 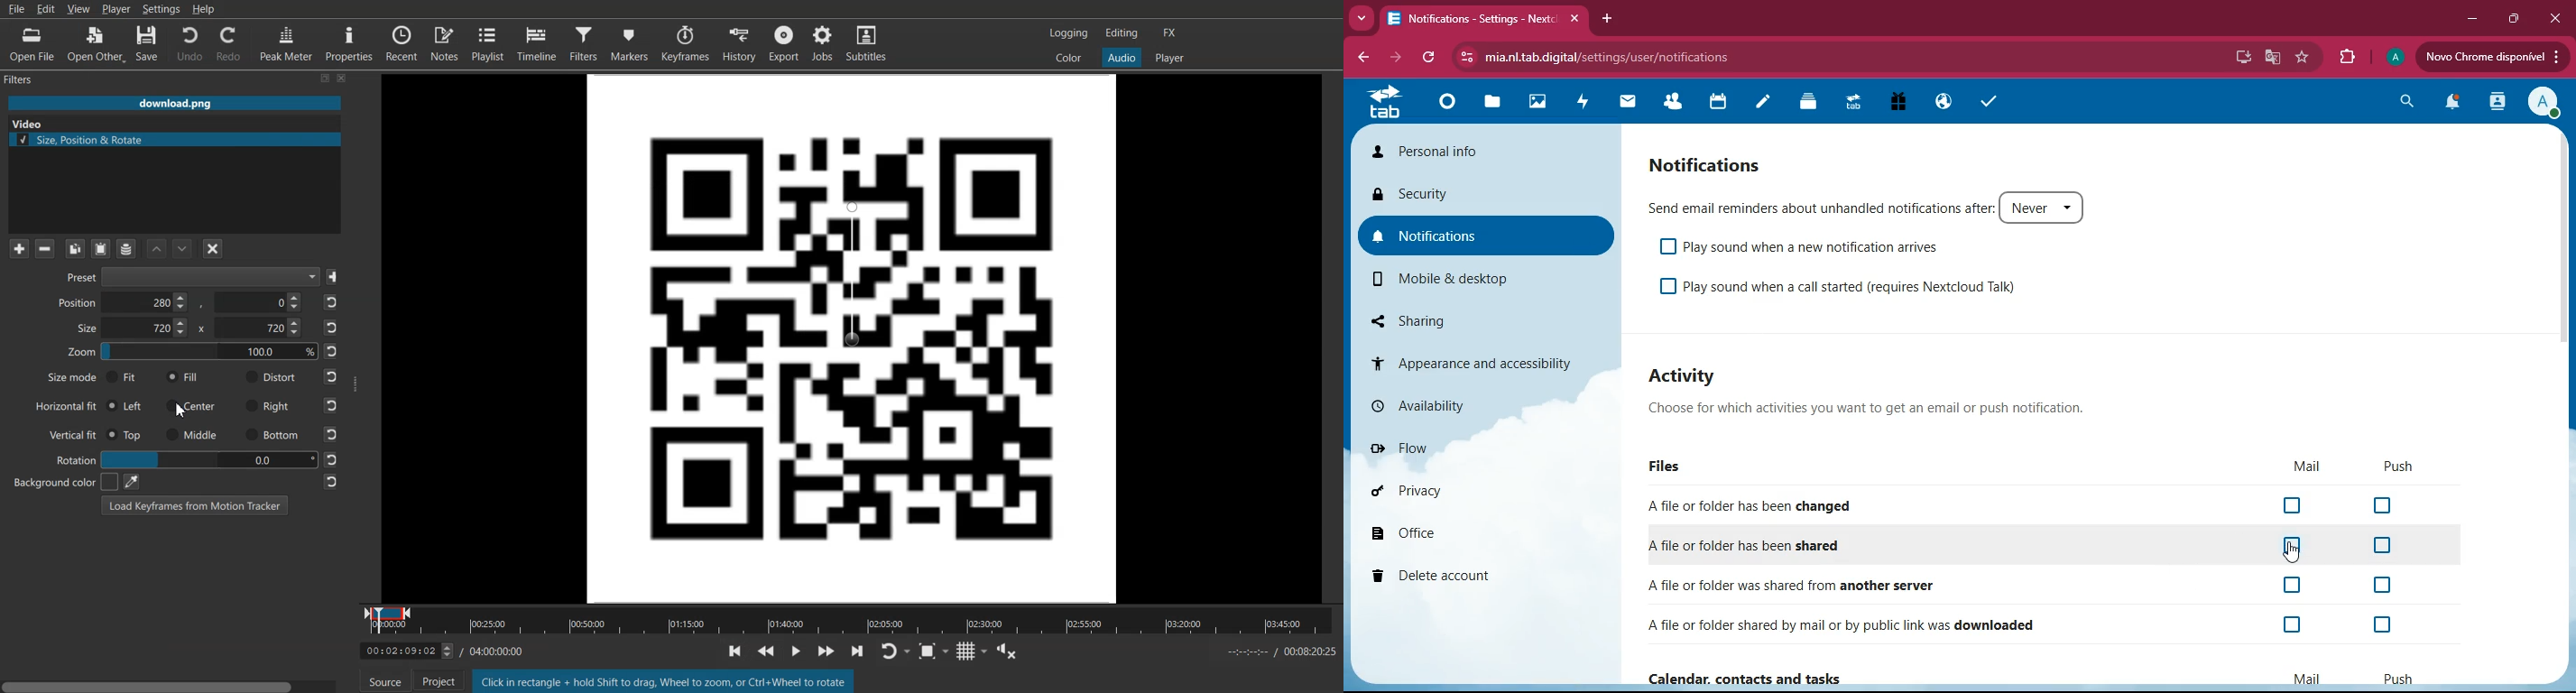 I want to click on Pic color from the screen, so click(x=131, y=481).